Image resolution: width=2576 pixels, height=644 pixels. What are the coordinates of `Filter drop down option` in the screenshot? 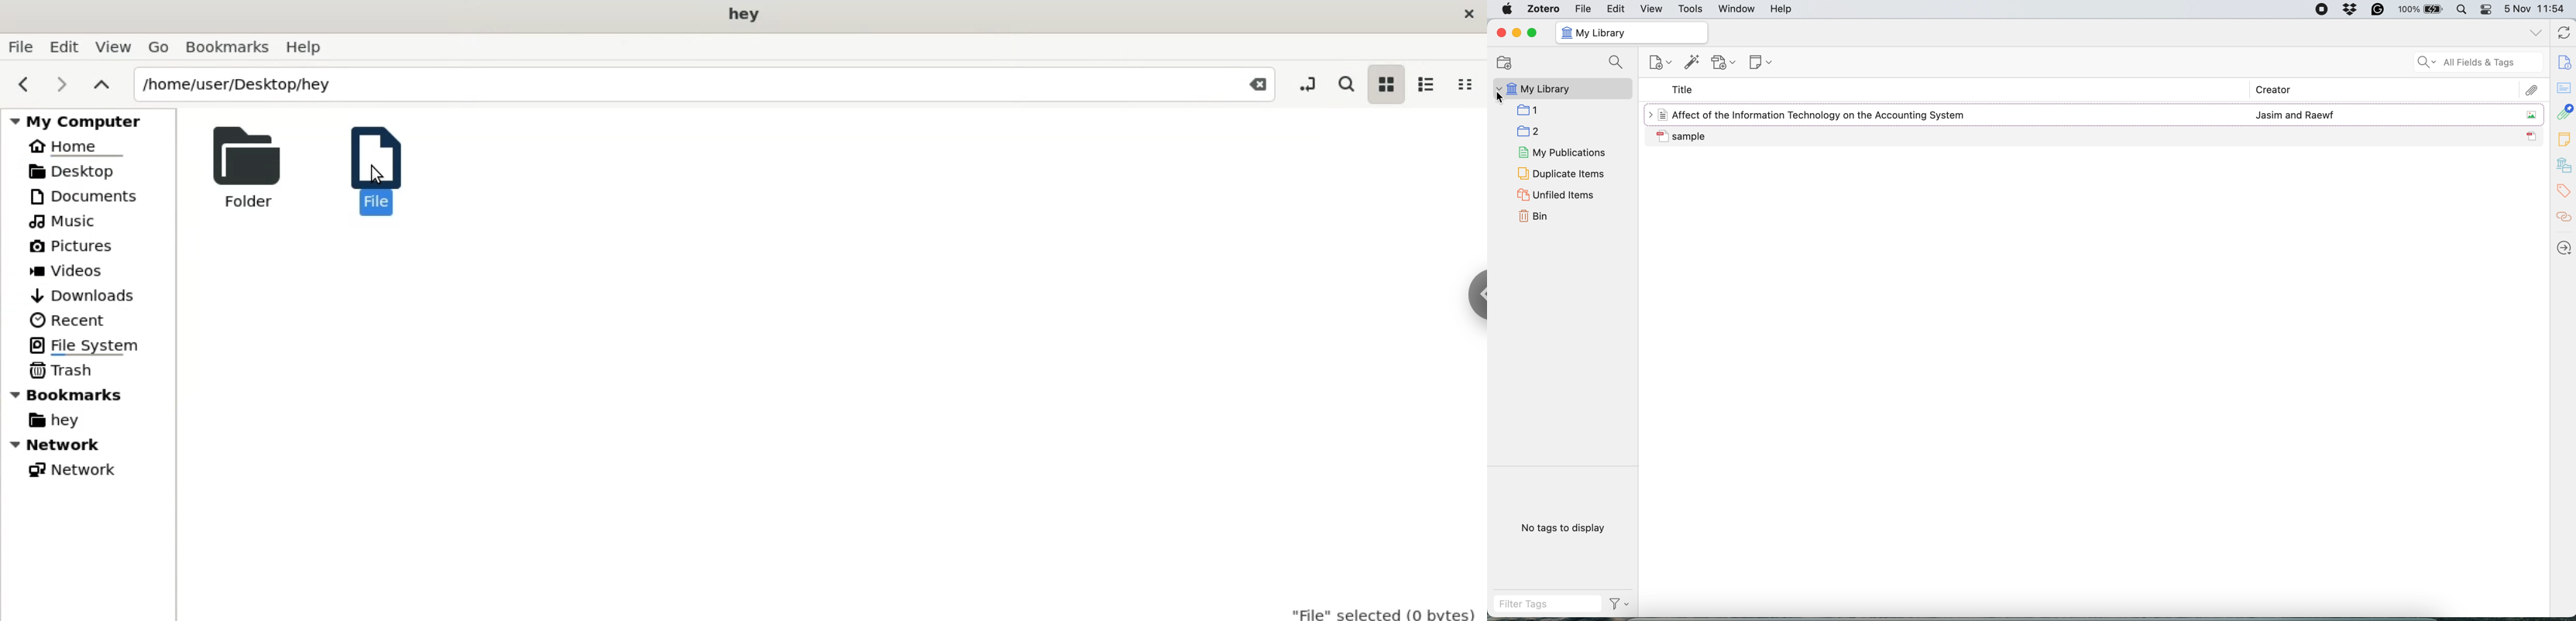 It's located at (1617, 608).